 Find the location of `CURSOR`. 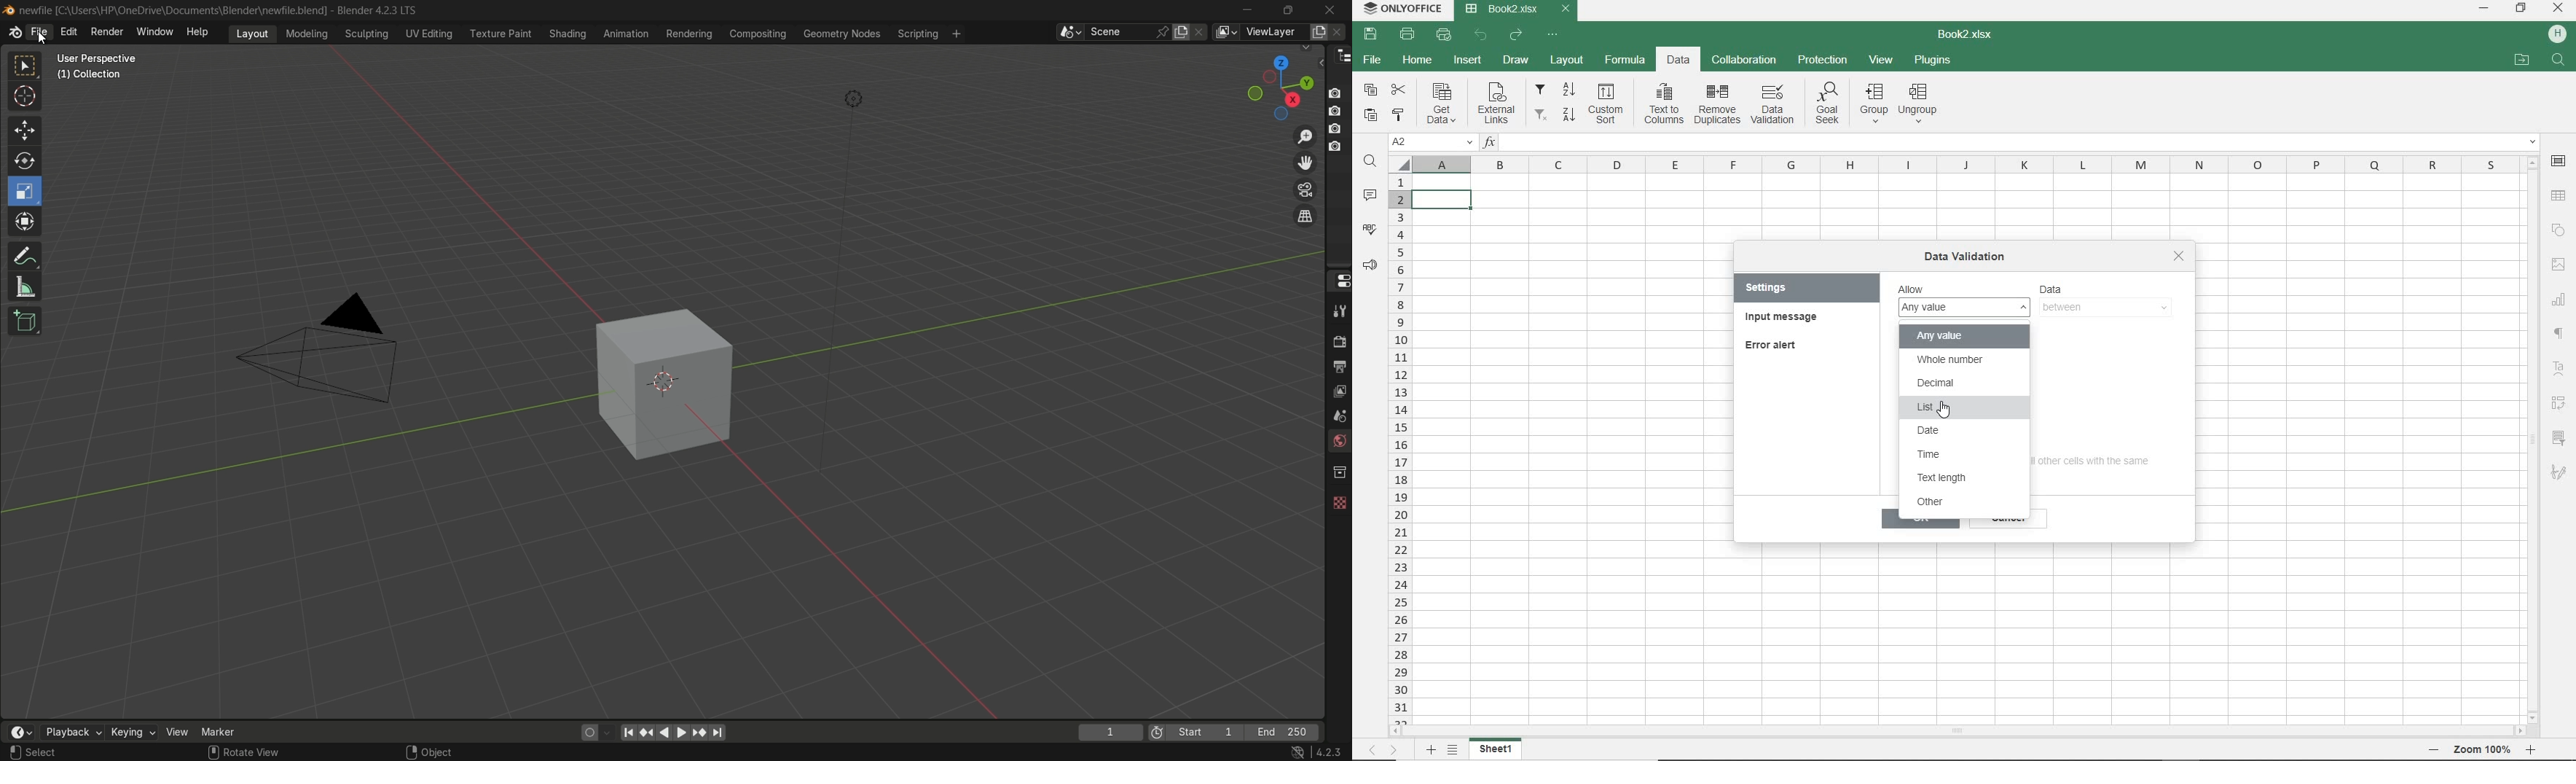

CURSOR is located at coordinates (1944, 410).